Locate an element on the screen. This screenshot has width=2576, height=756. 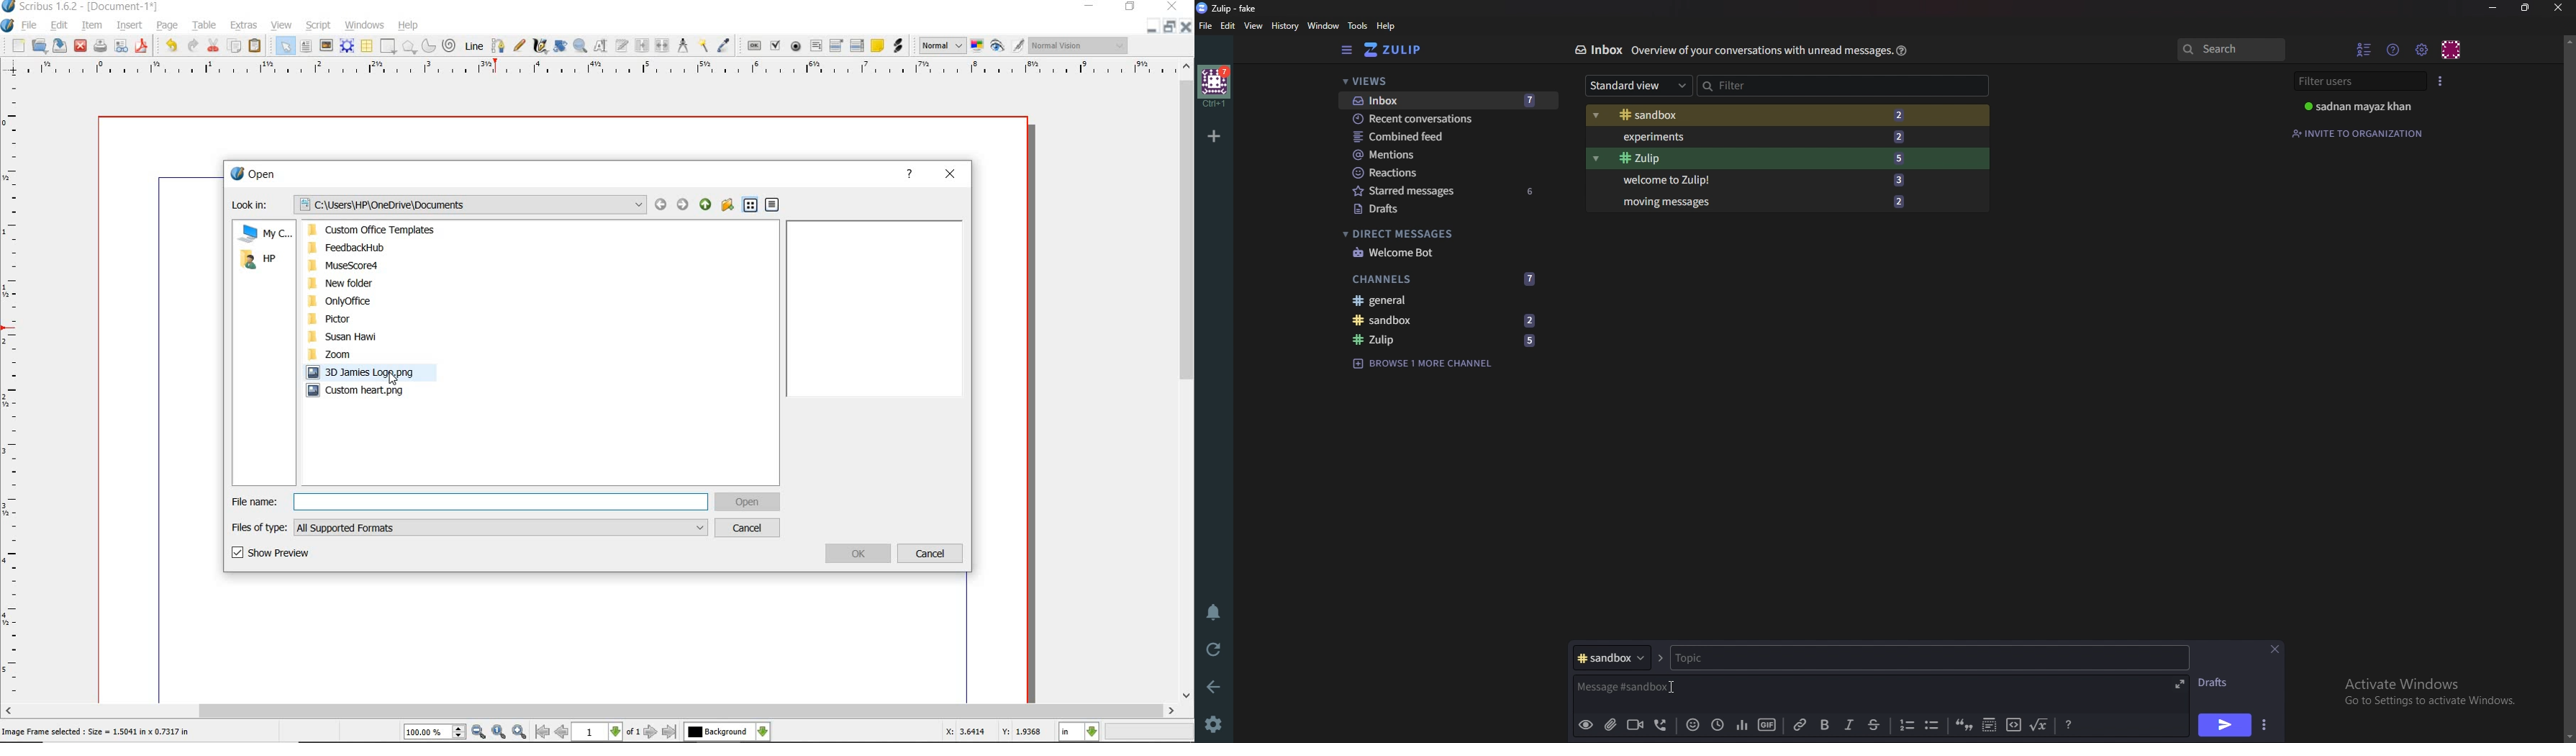
text annotation is located at coordinates (878, 46).